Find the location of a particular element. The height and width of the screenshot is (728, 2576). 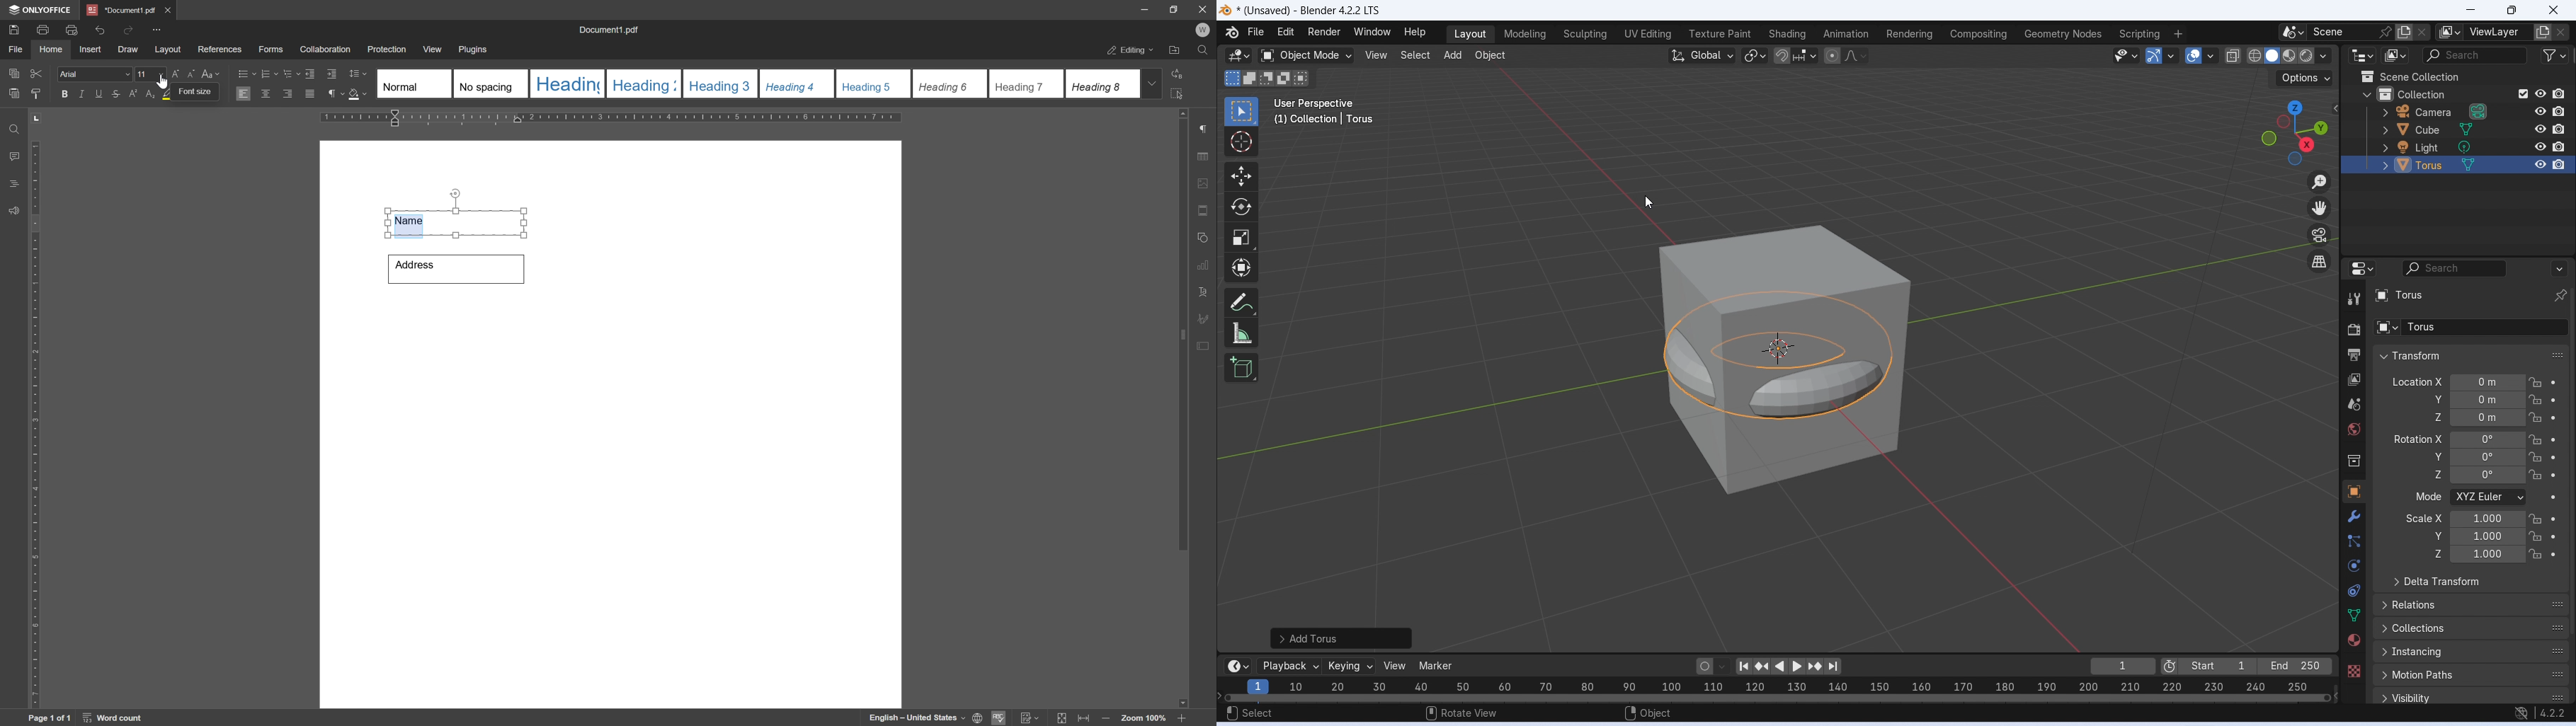

Proportional Editing  is located at coordinates (1842, 55).